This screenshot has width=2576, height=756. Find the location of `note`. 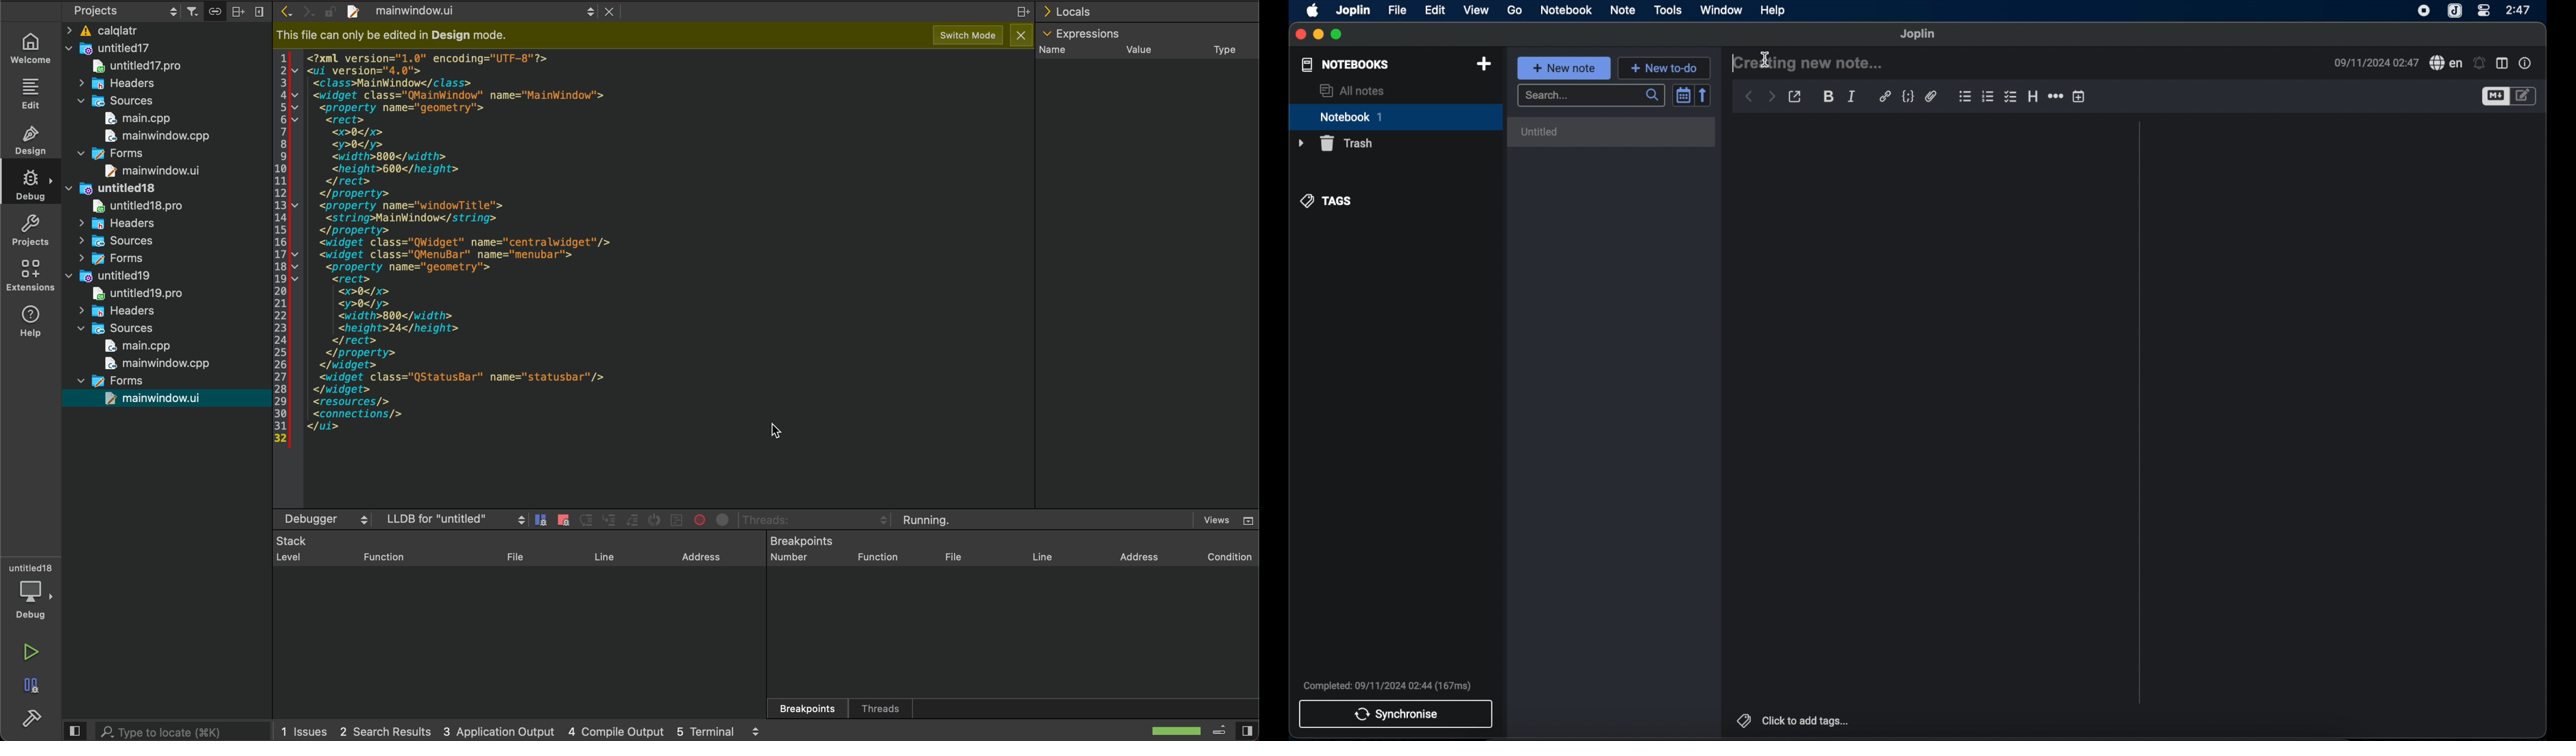

note is located at coordinates (1622, 10).